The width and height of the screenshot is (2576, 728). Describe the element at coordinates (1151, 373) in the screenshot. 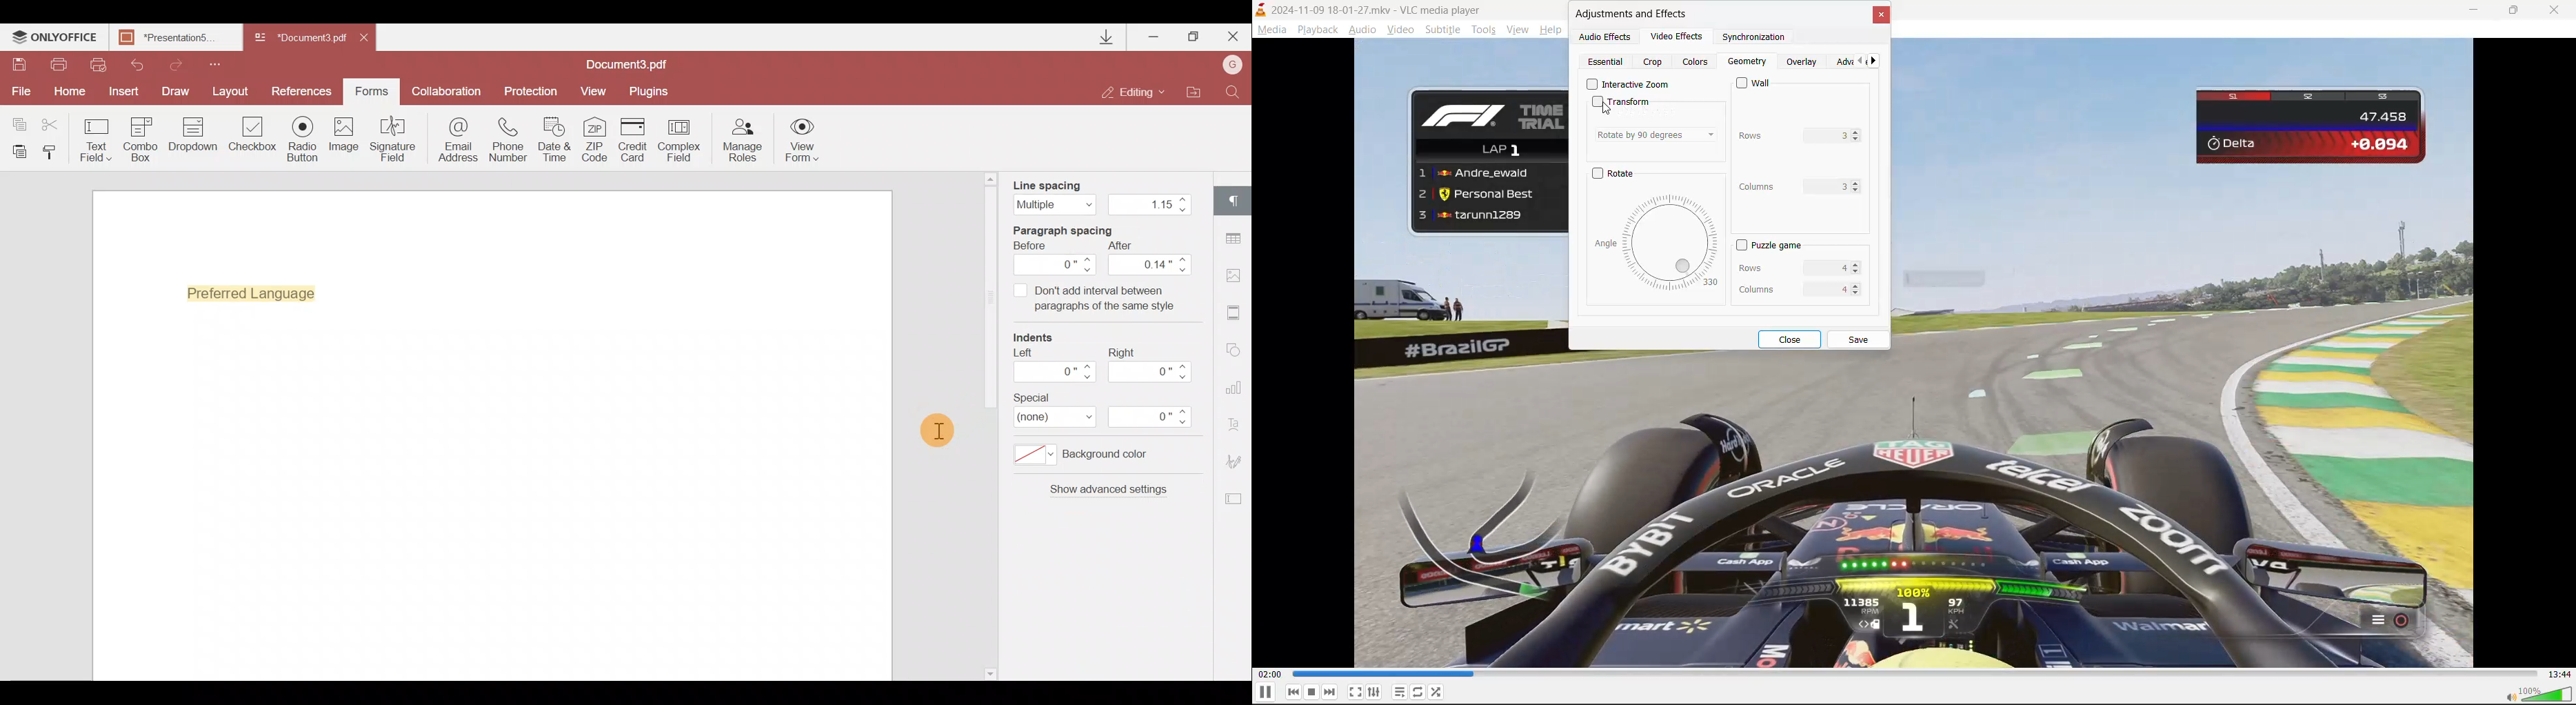

I see `0` at that location.